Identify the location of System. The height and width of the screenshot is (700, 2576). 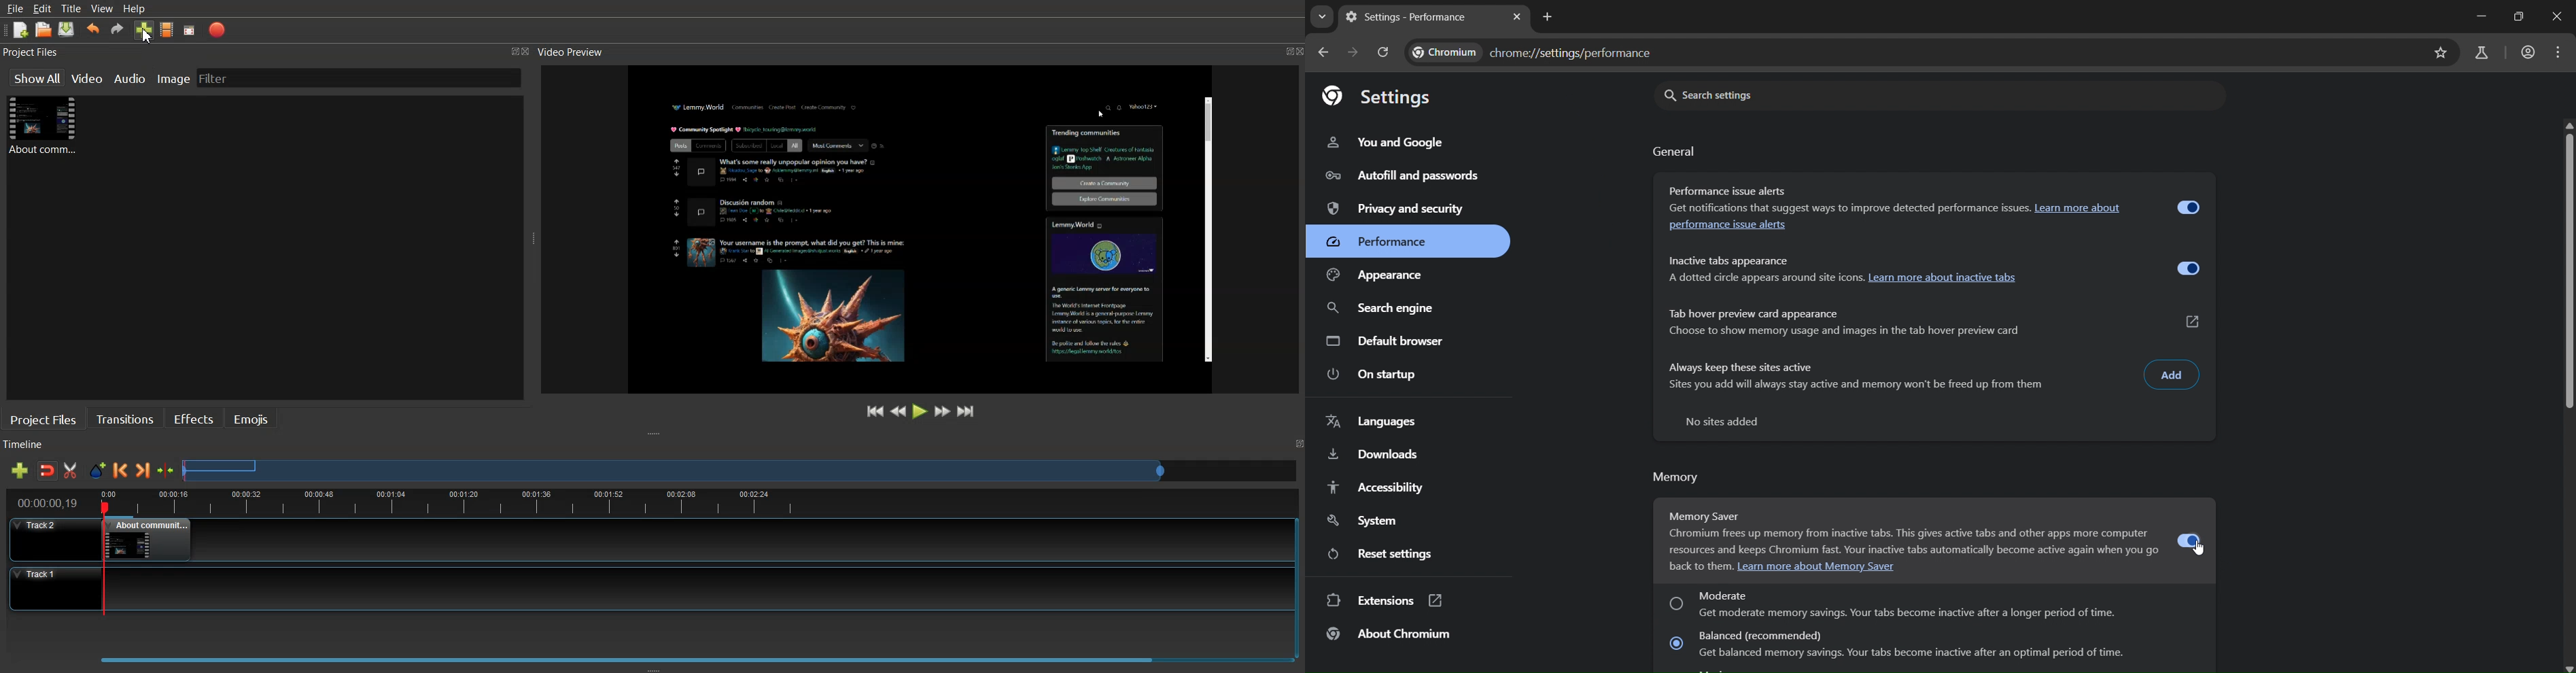
(1361, 519).